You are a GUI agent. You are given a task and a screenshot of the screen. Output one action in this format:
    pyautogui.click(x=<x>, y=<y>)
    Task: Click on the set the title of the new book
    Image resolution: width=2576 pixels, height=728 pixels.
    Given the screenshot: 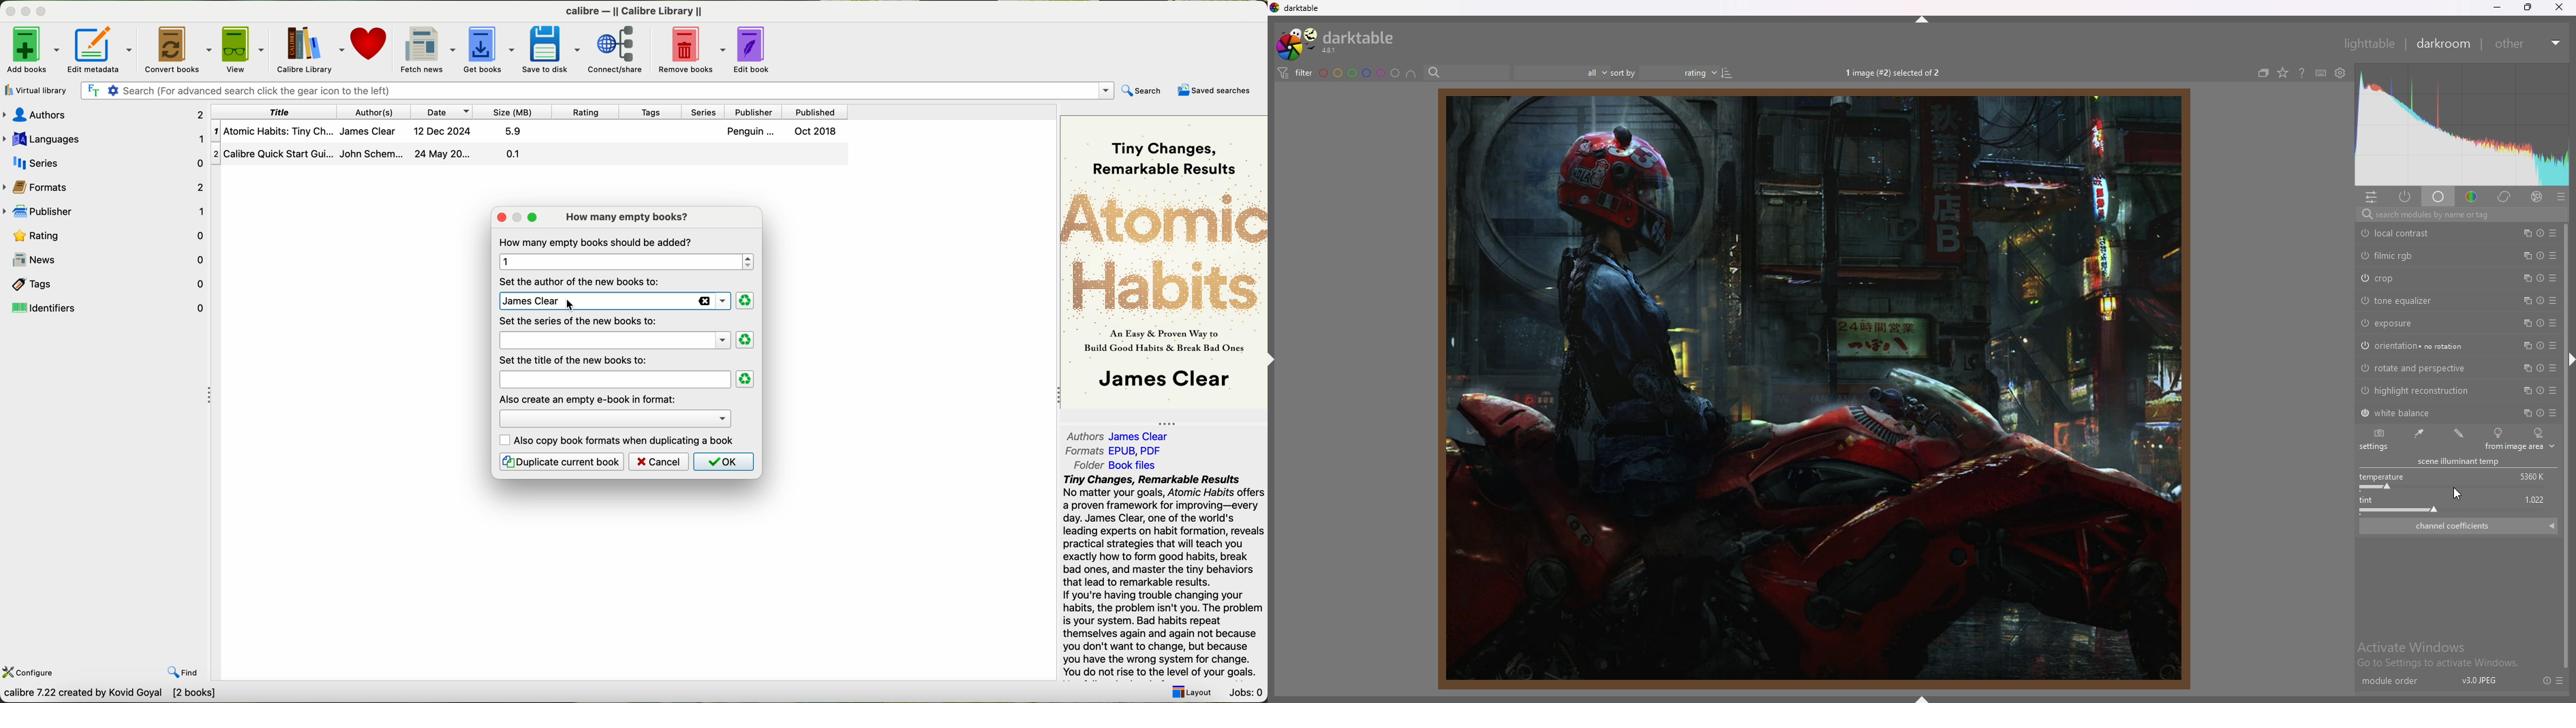 What is the action you would take?
    pyautogui.click(x=577, y=359)
    